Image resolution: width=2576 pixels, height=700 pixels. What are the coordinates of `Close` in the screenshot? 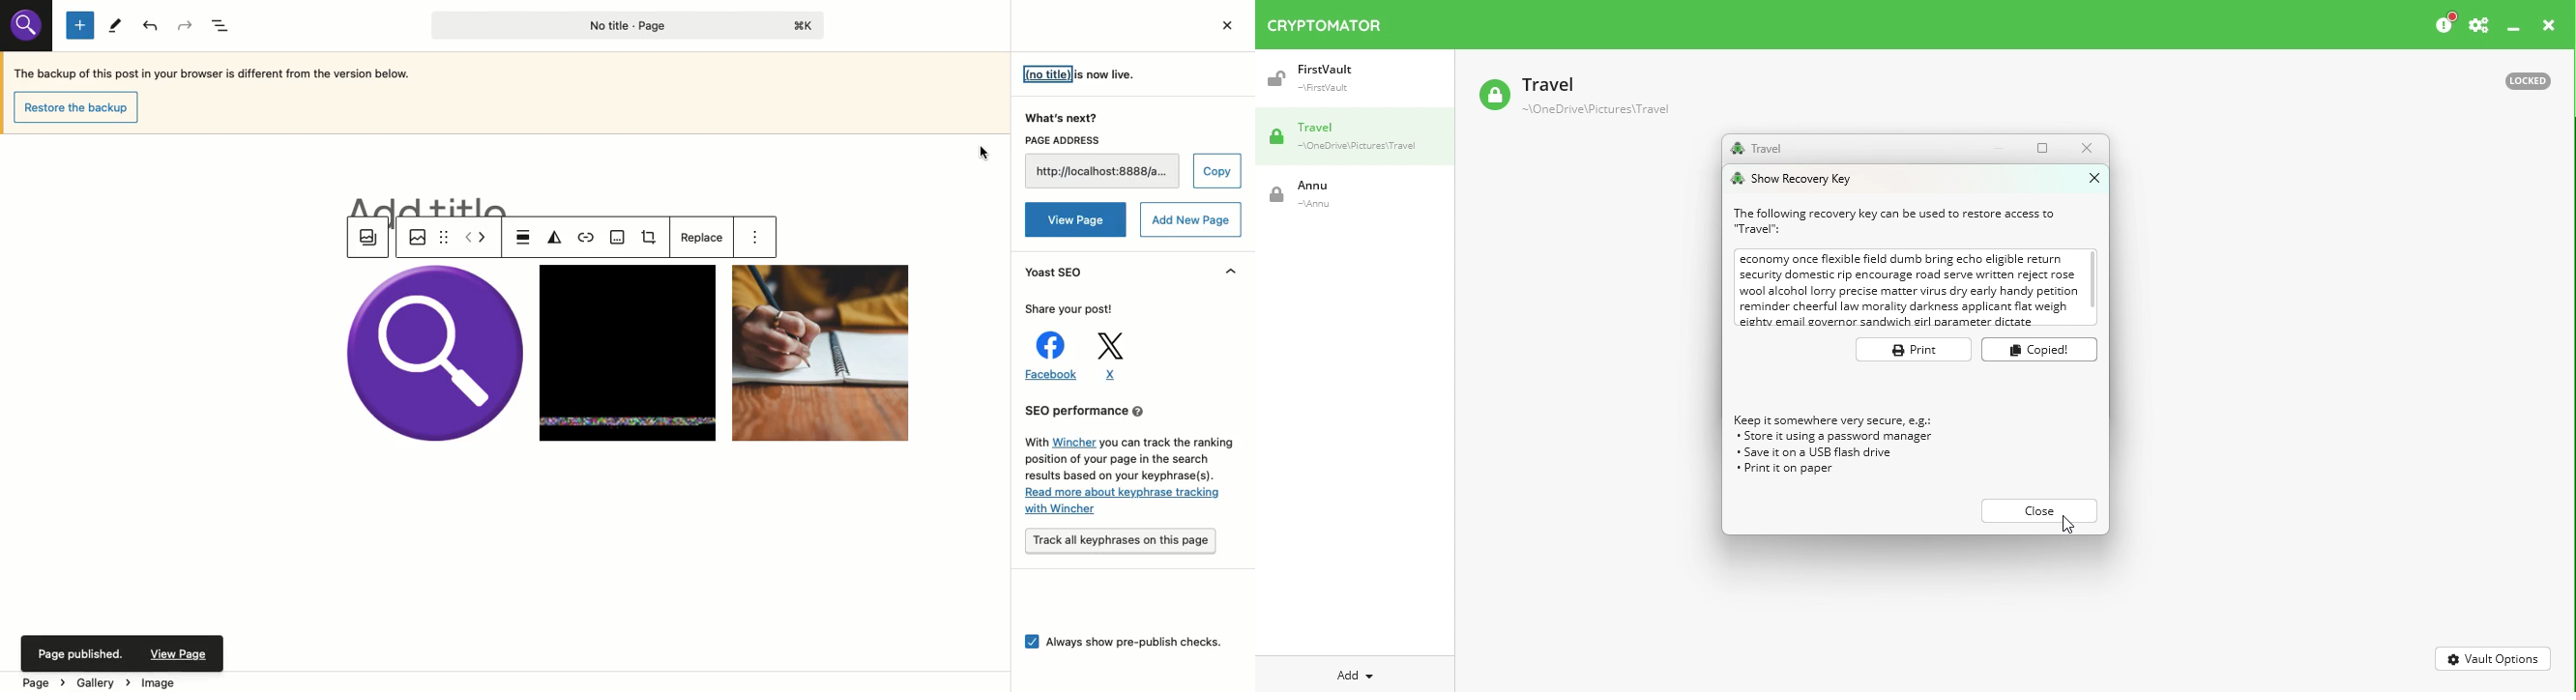 It's located at (2549, 28).